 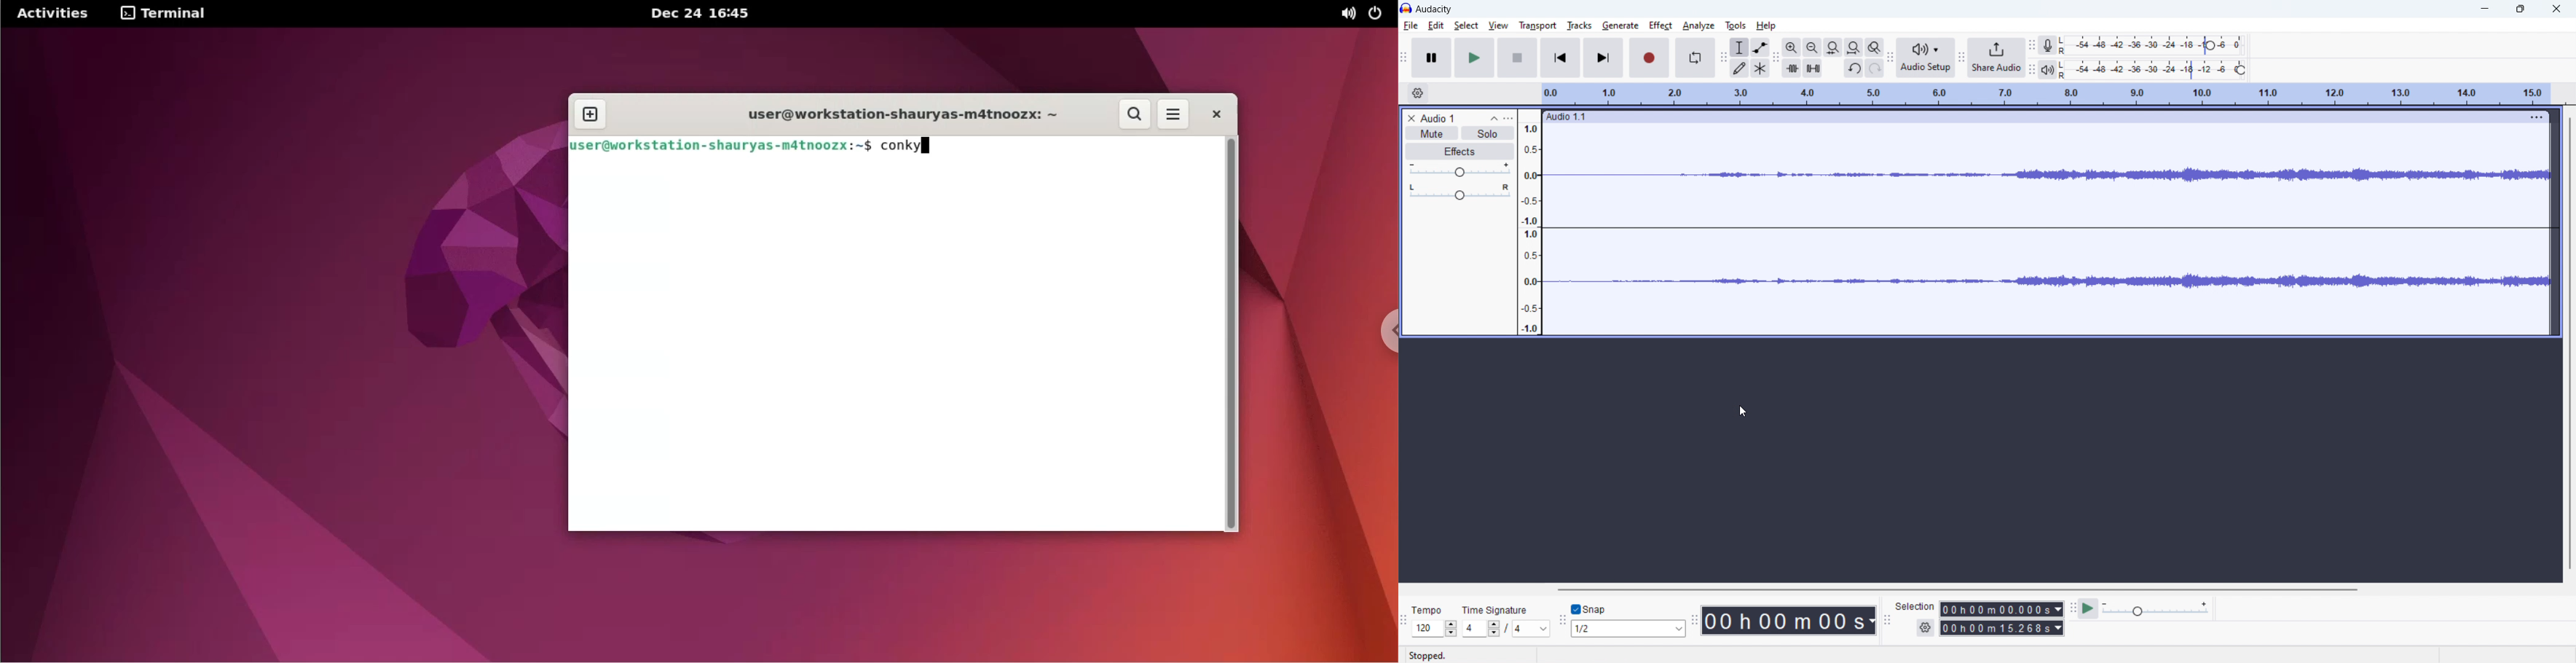 What do you see at coordinates (1813, 68) in the screenshot?
I see `silence audio selection` at bounding box center [1813, 68].